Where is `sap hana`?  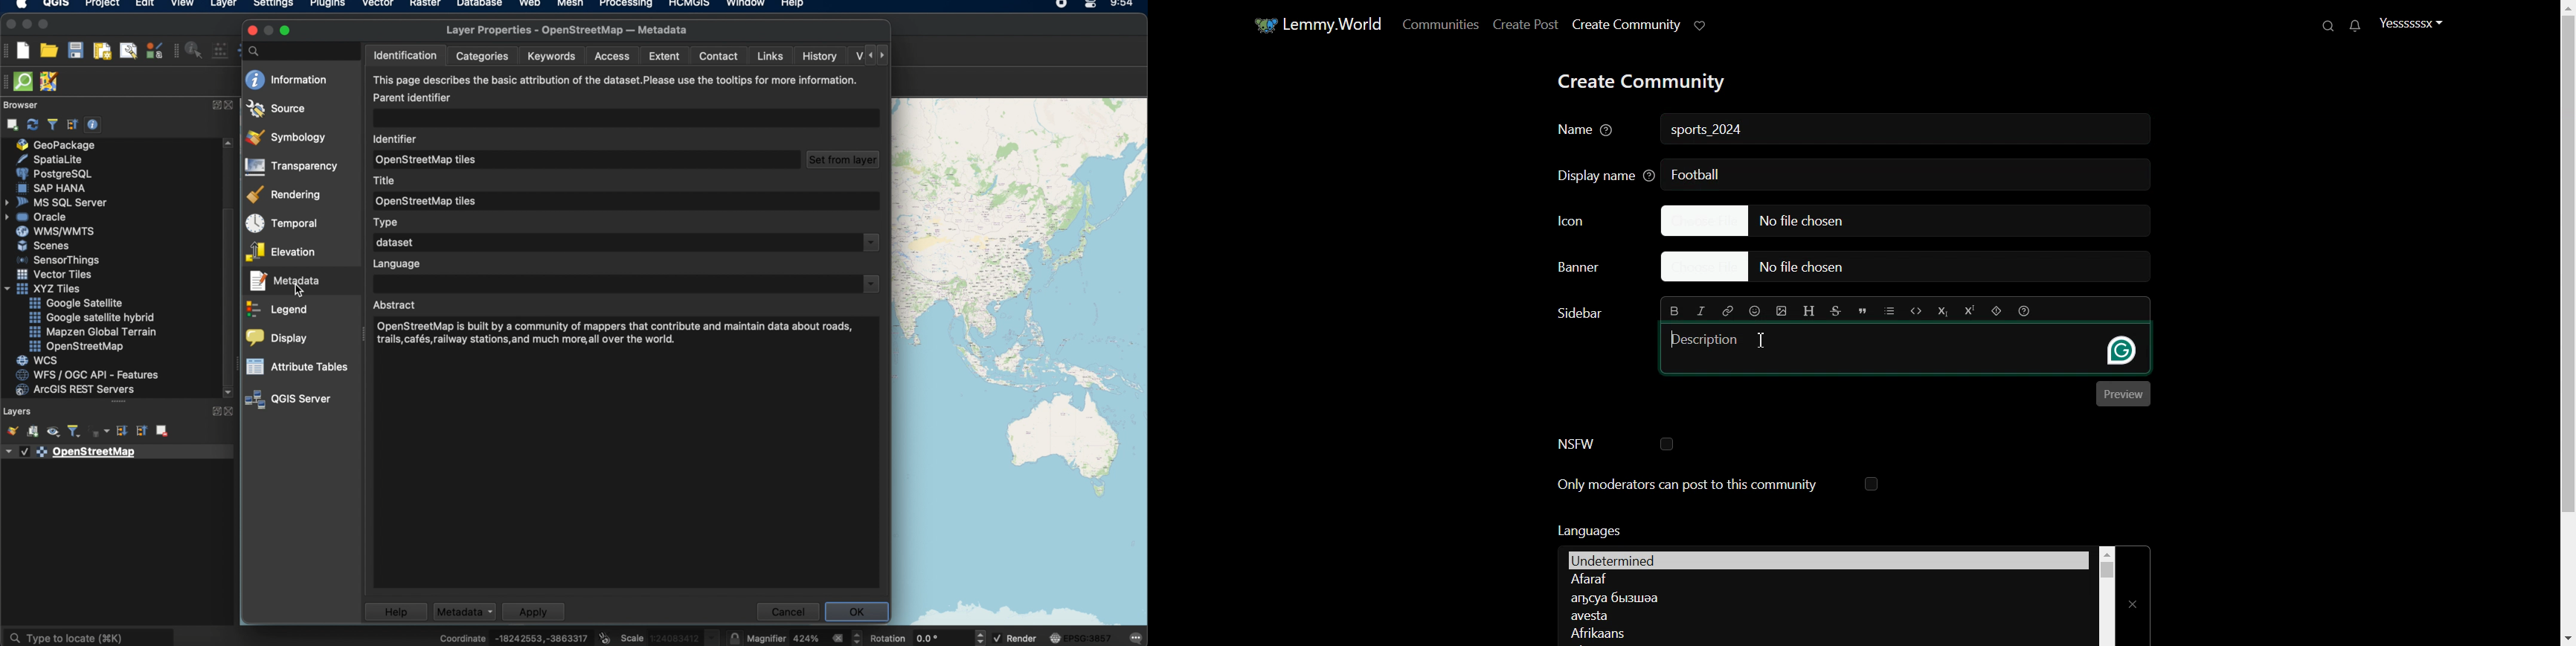 sap hana is located at coordinates (54, 188).